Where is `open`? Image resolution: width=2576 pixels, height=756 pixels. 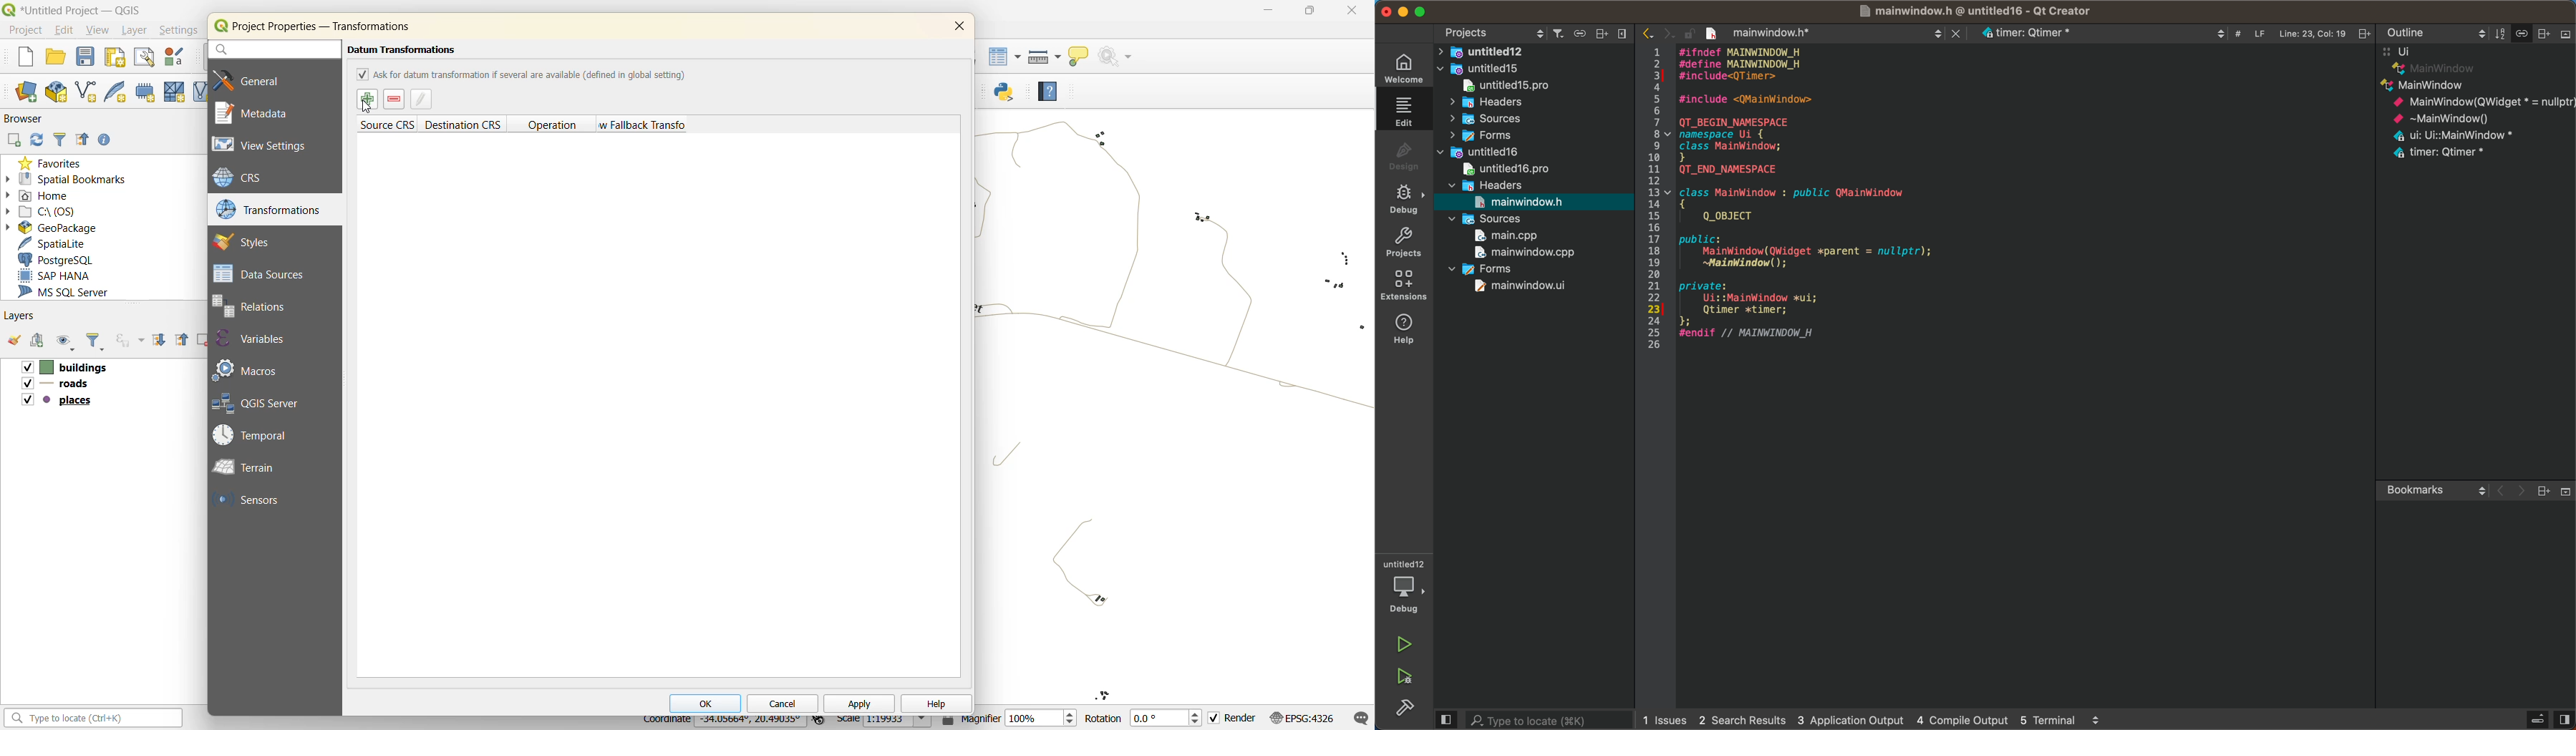
open is located at coordinates (57, 56).